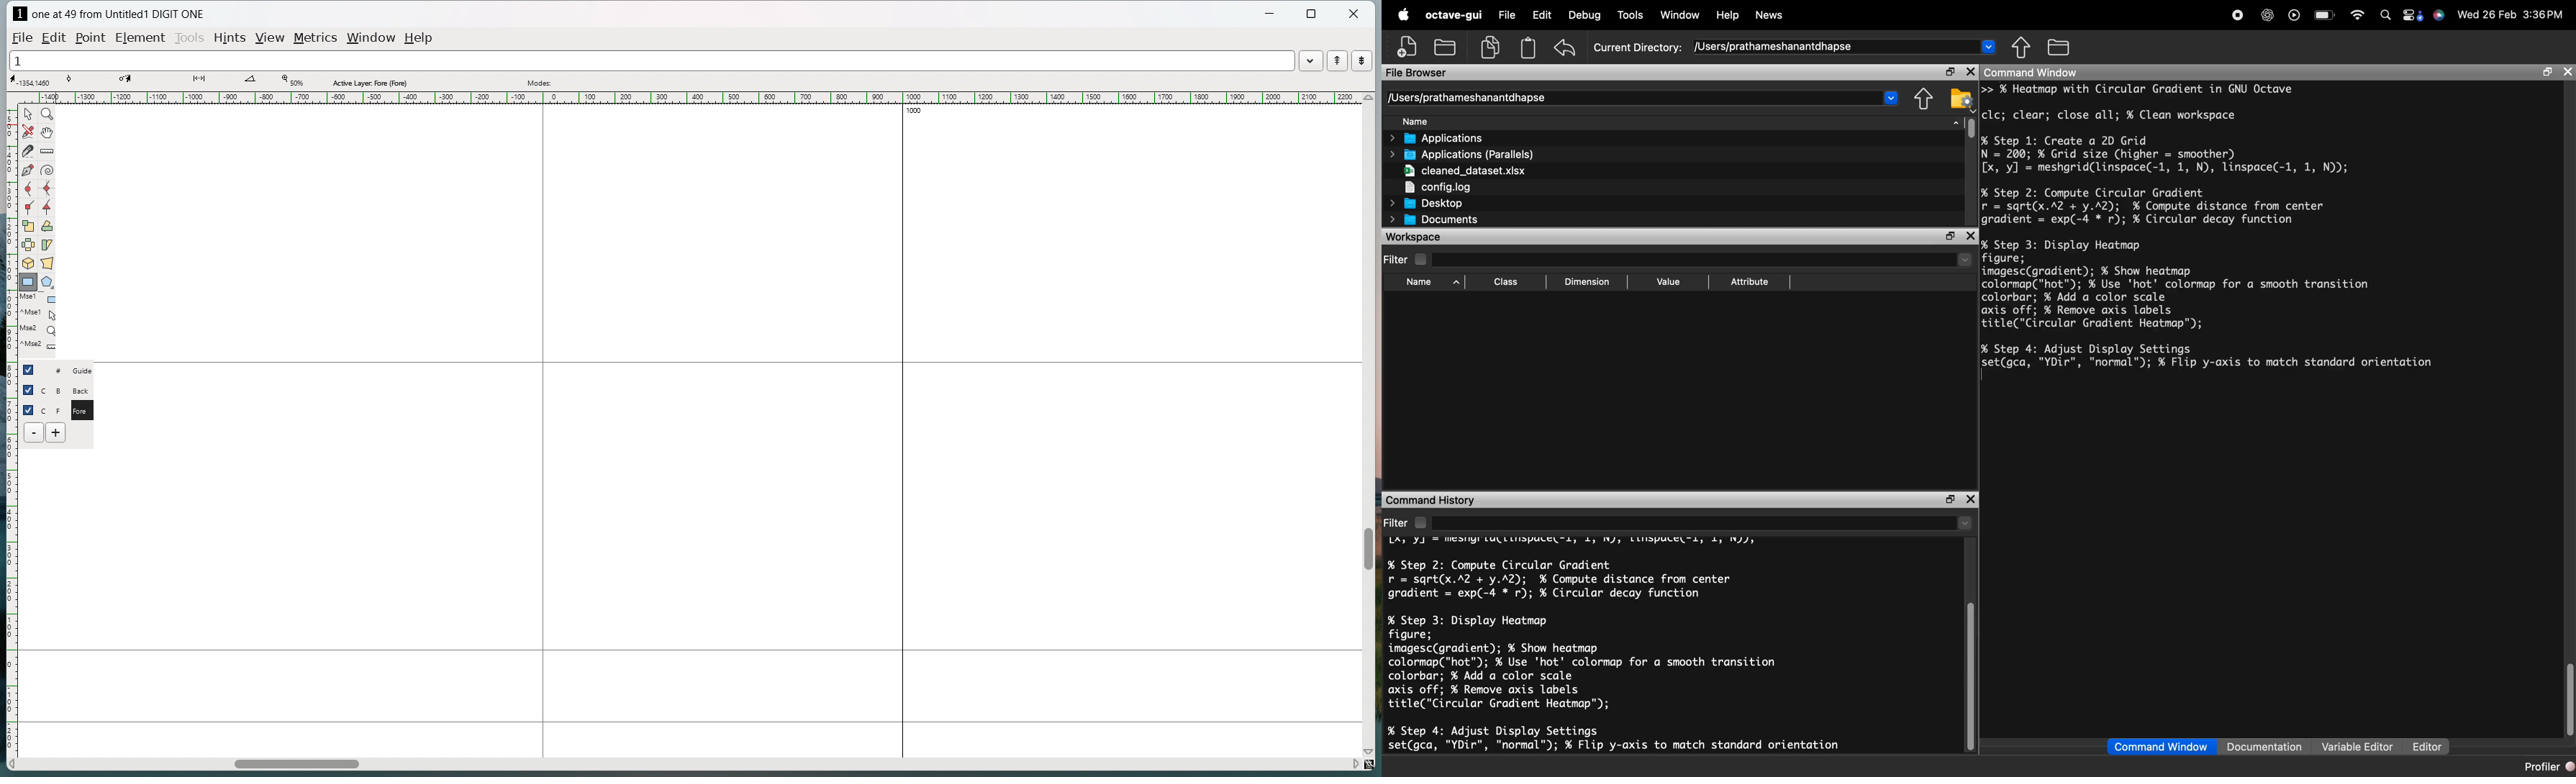  I want to click on Filter, so click(1406, 522).